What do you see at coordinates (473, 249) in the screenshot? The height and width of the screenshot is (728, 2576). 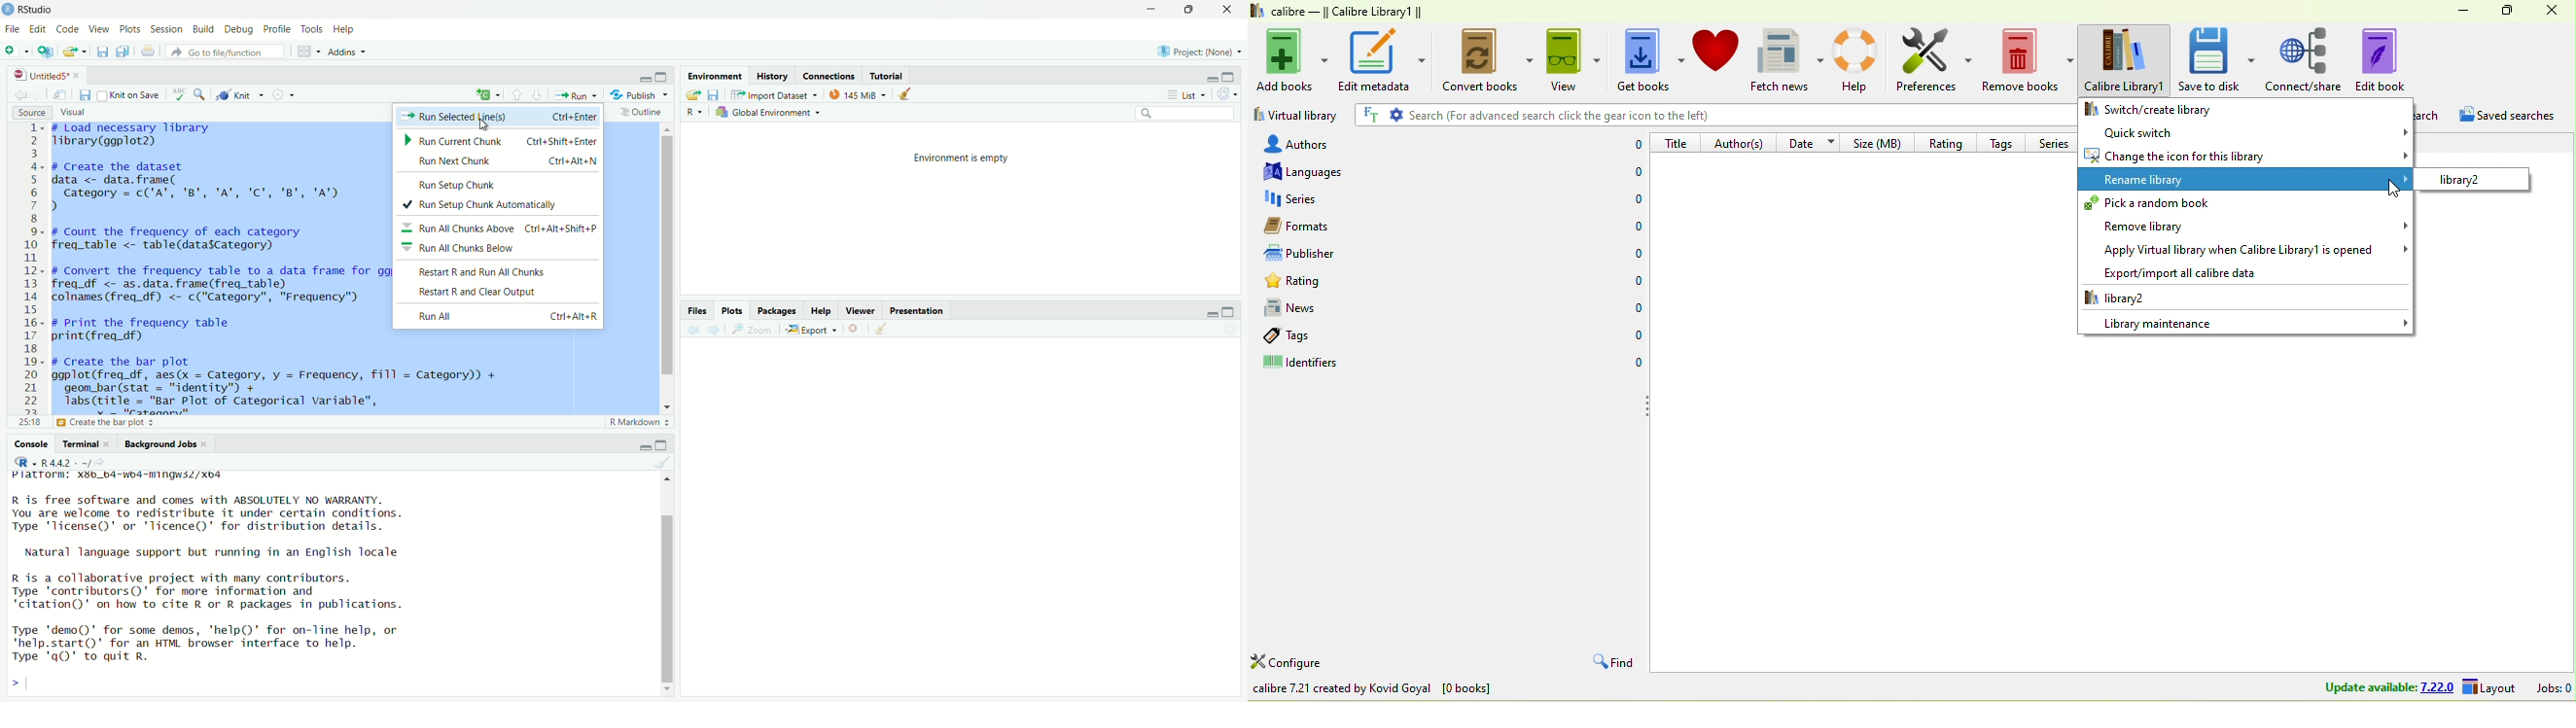 I see `| ¥ Run All Chunks Below` at bounding box center [473, 249].